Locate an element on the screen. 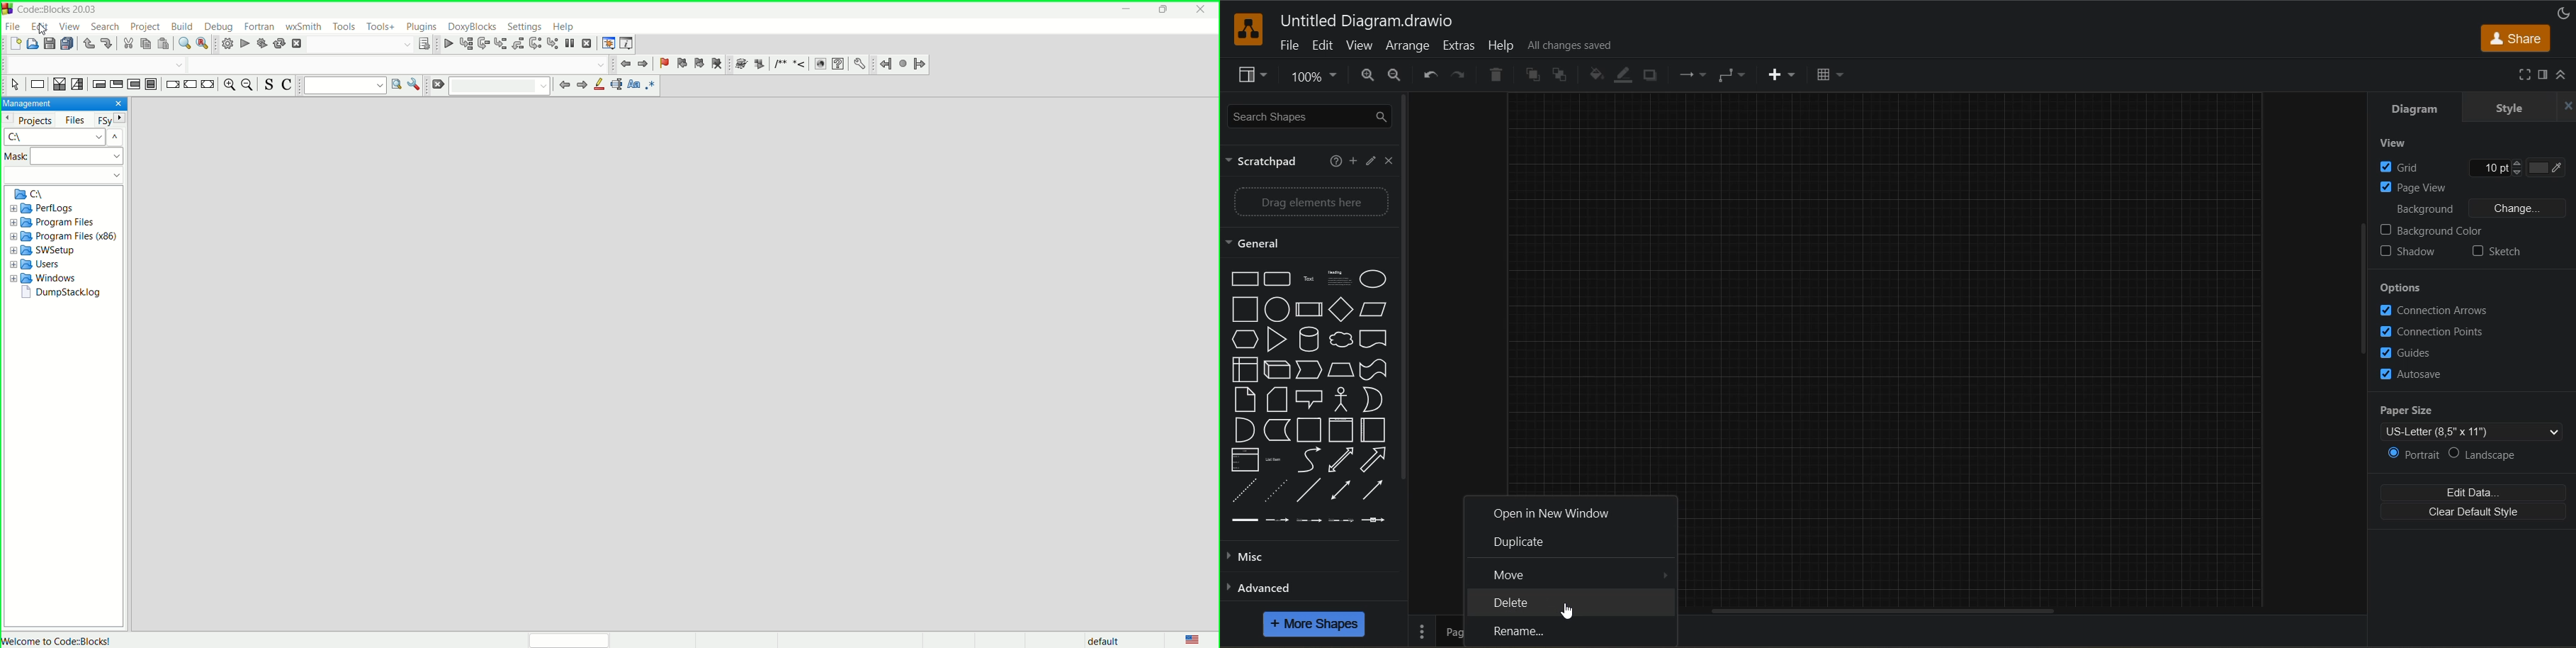 This screenshot has width=2576, height=672. fullscreen is located at coordinates (2524, 74).